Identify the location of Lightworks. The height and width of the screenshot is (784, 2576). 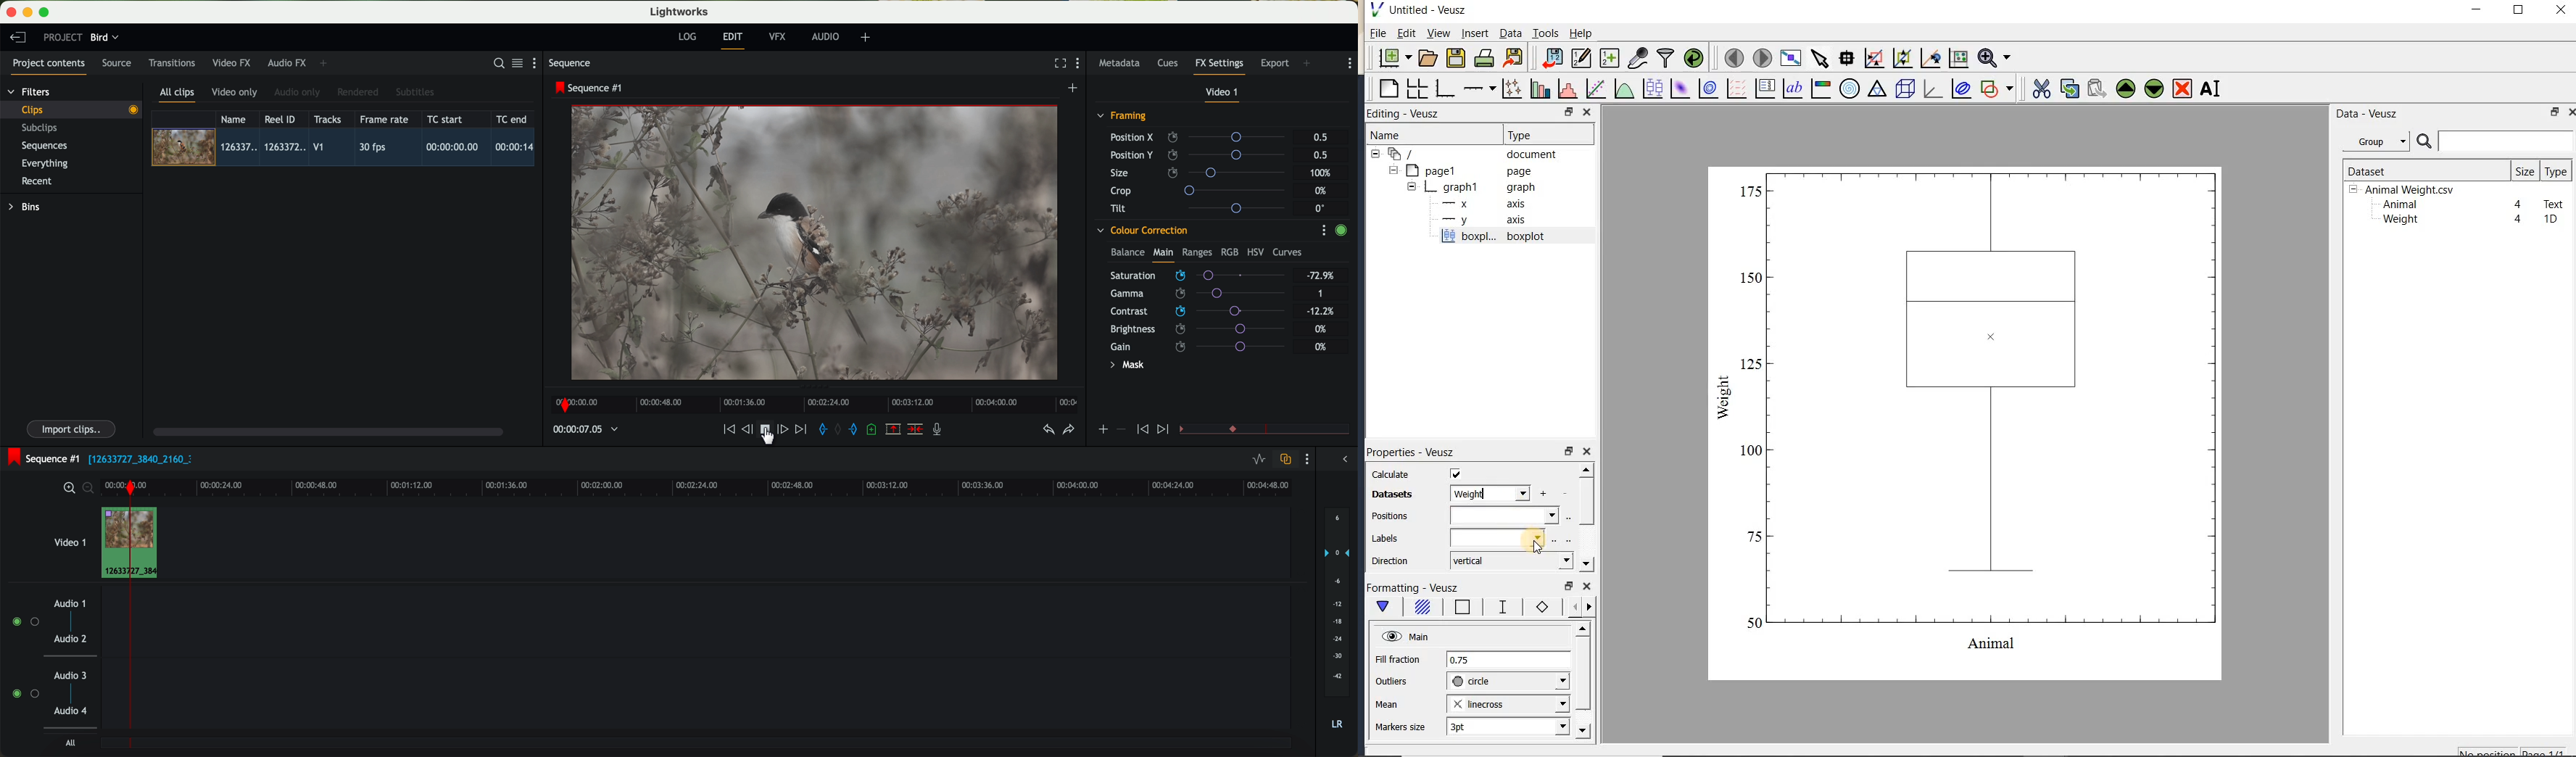
(680, 11).